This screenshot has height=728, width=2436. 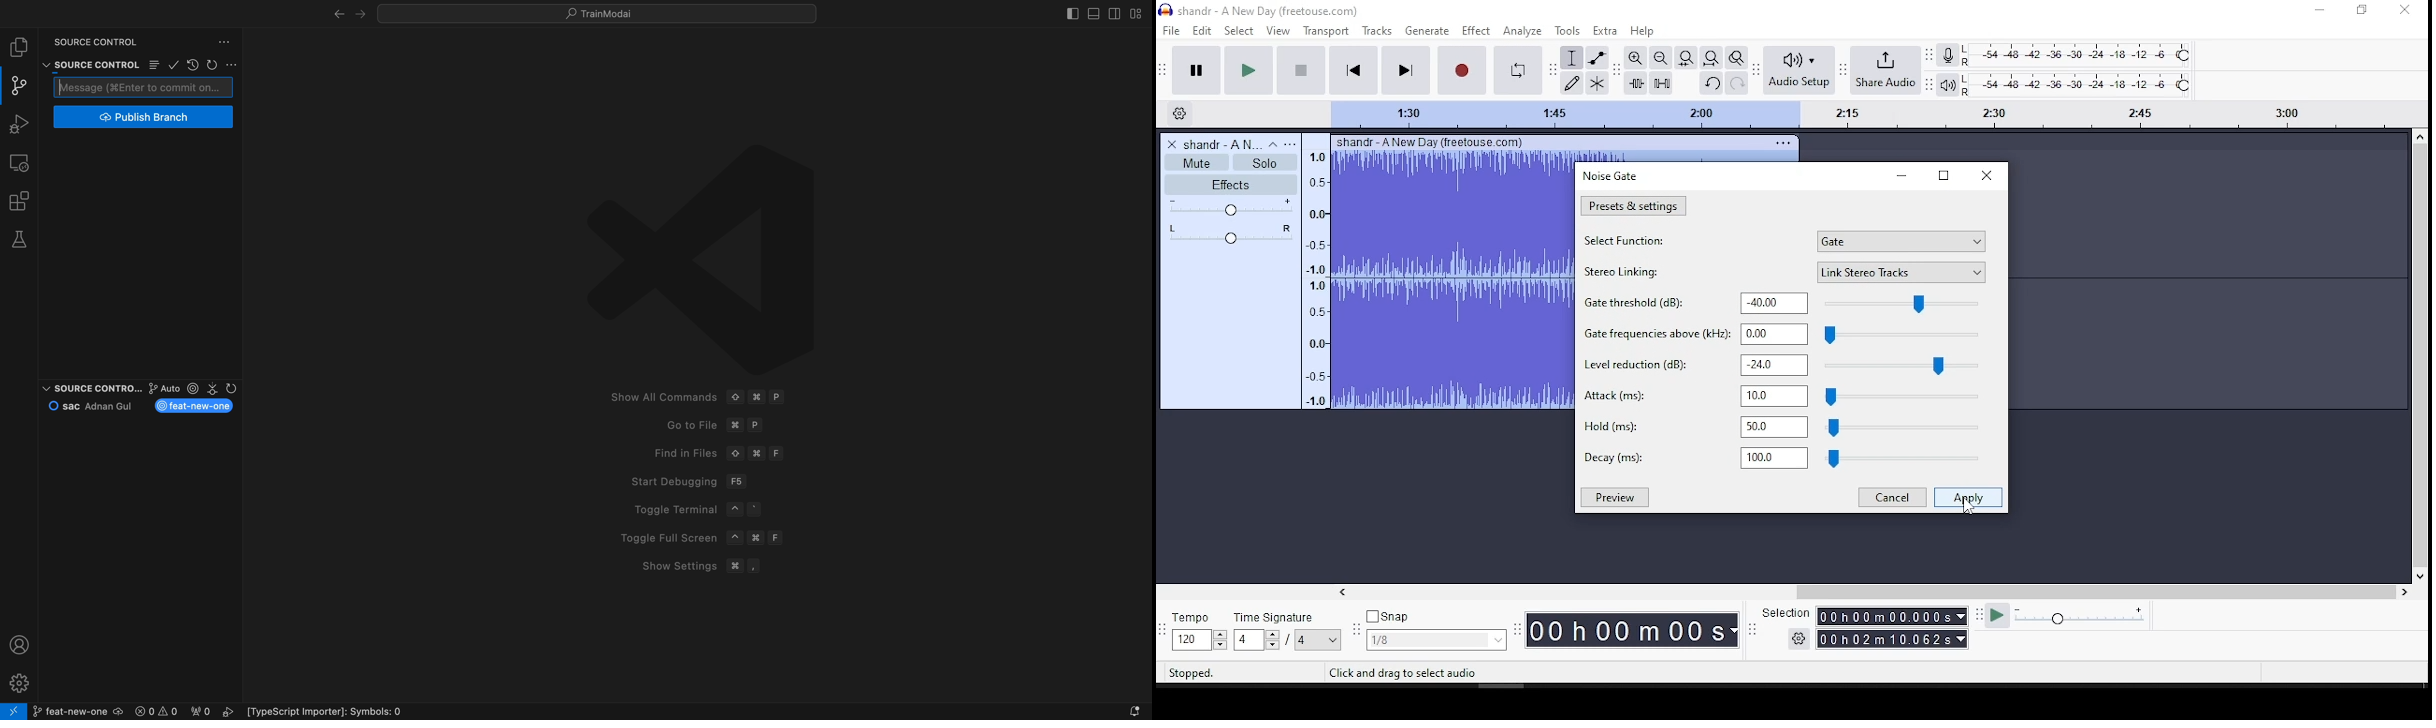 What do you see at coordinates (1685, 57) in the screenshot?
I see `fit selection to width` at bounding box center [1685, 57].